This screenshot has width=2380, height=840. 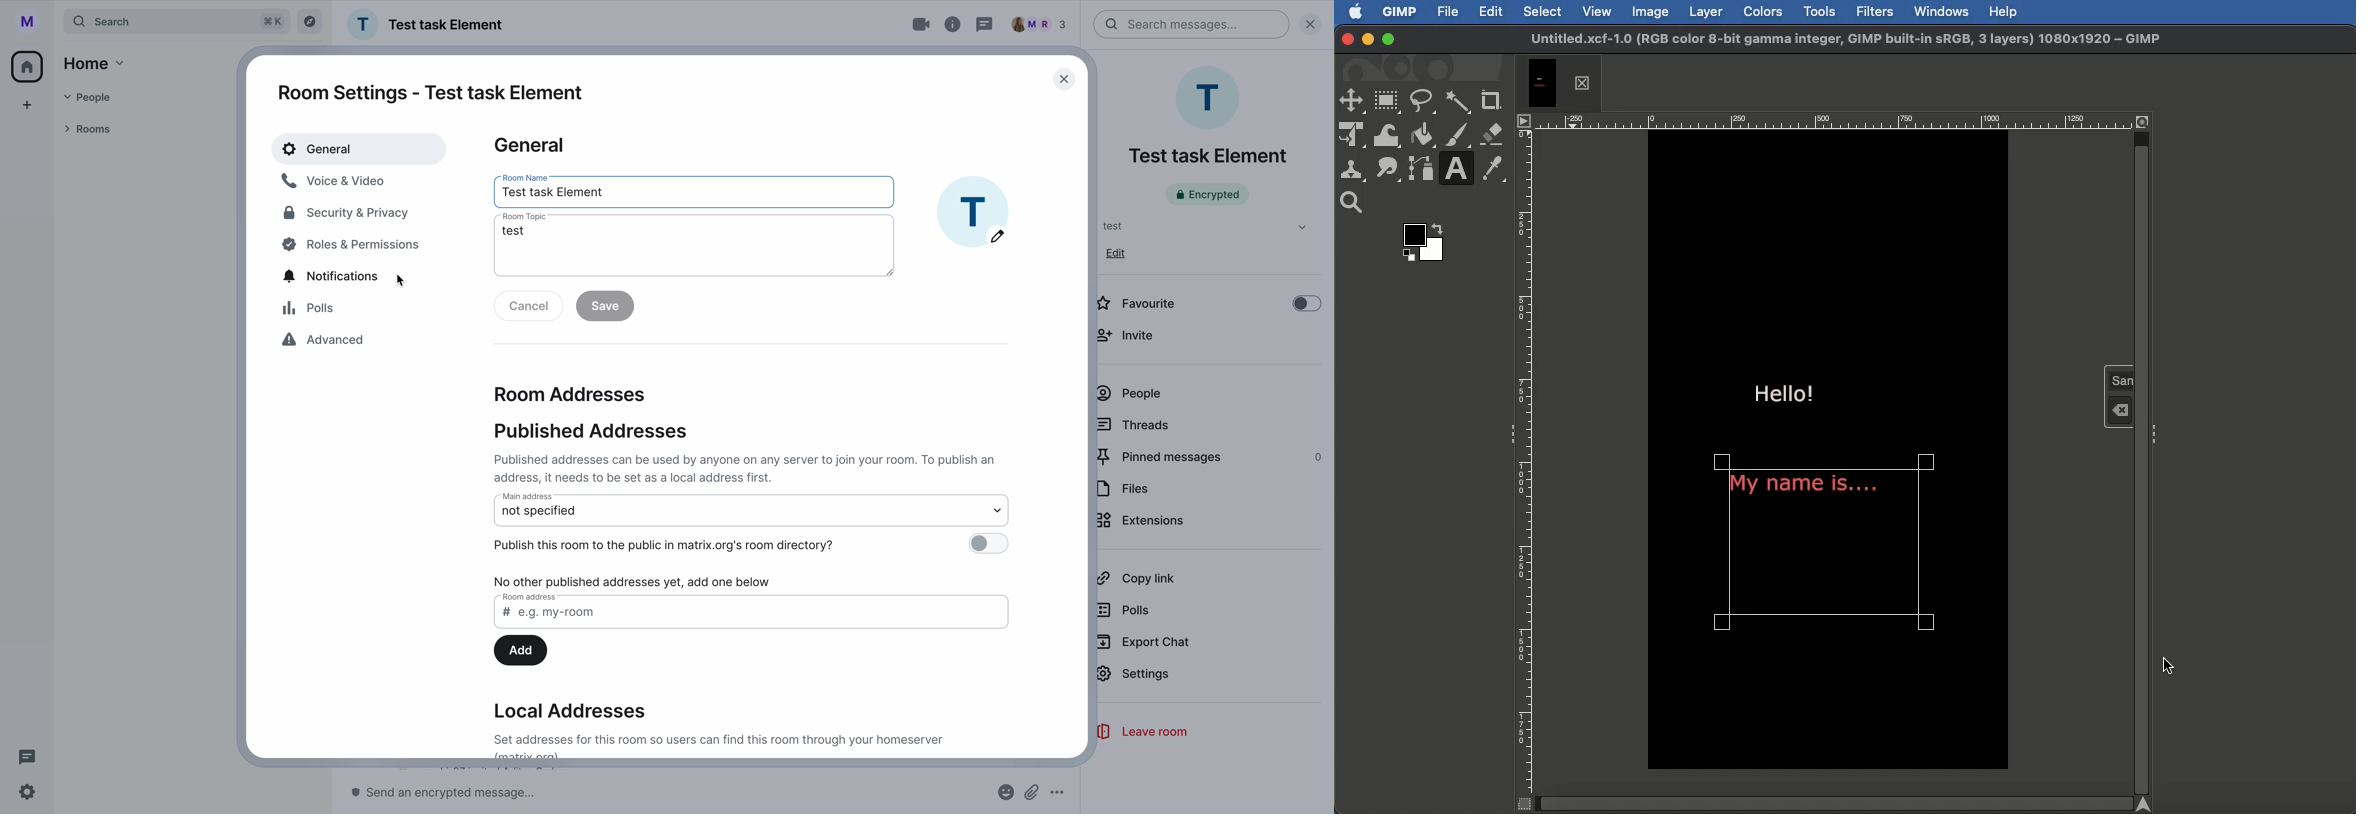 What do you see at coordinates (1356, 203) in the screenshot?
I see `Magnify` at bounding box center [1356, 203].